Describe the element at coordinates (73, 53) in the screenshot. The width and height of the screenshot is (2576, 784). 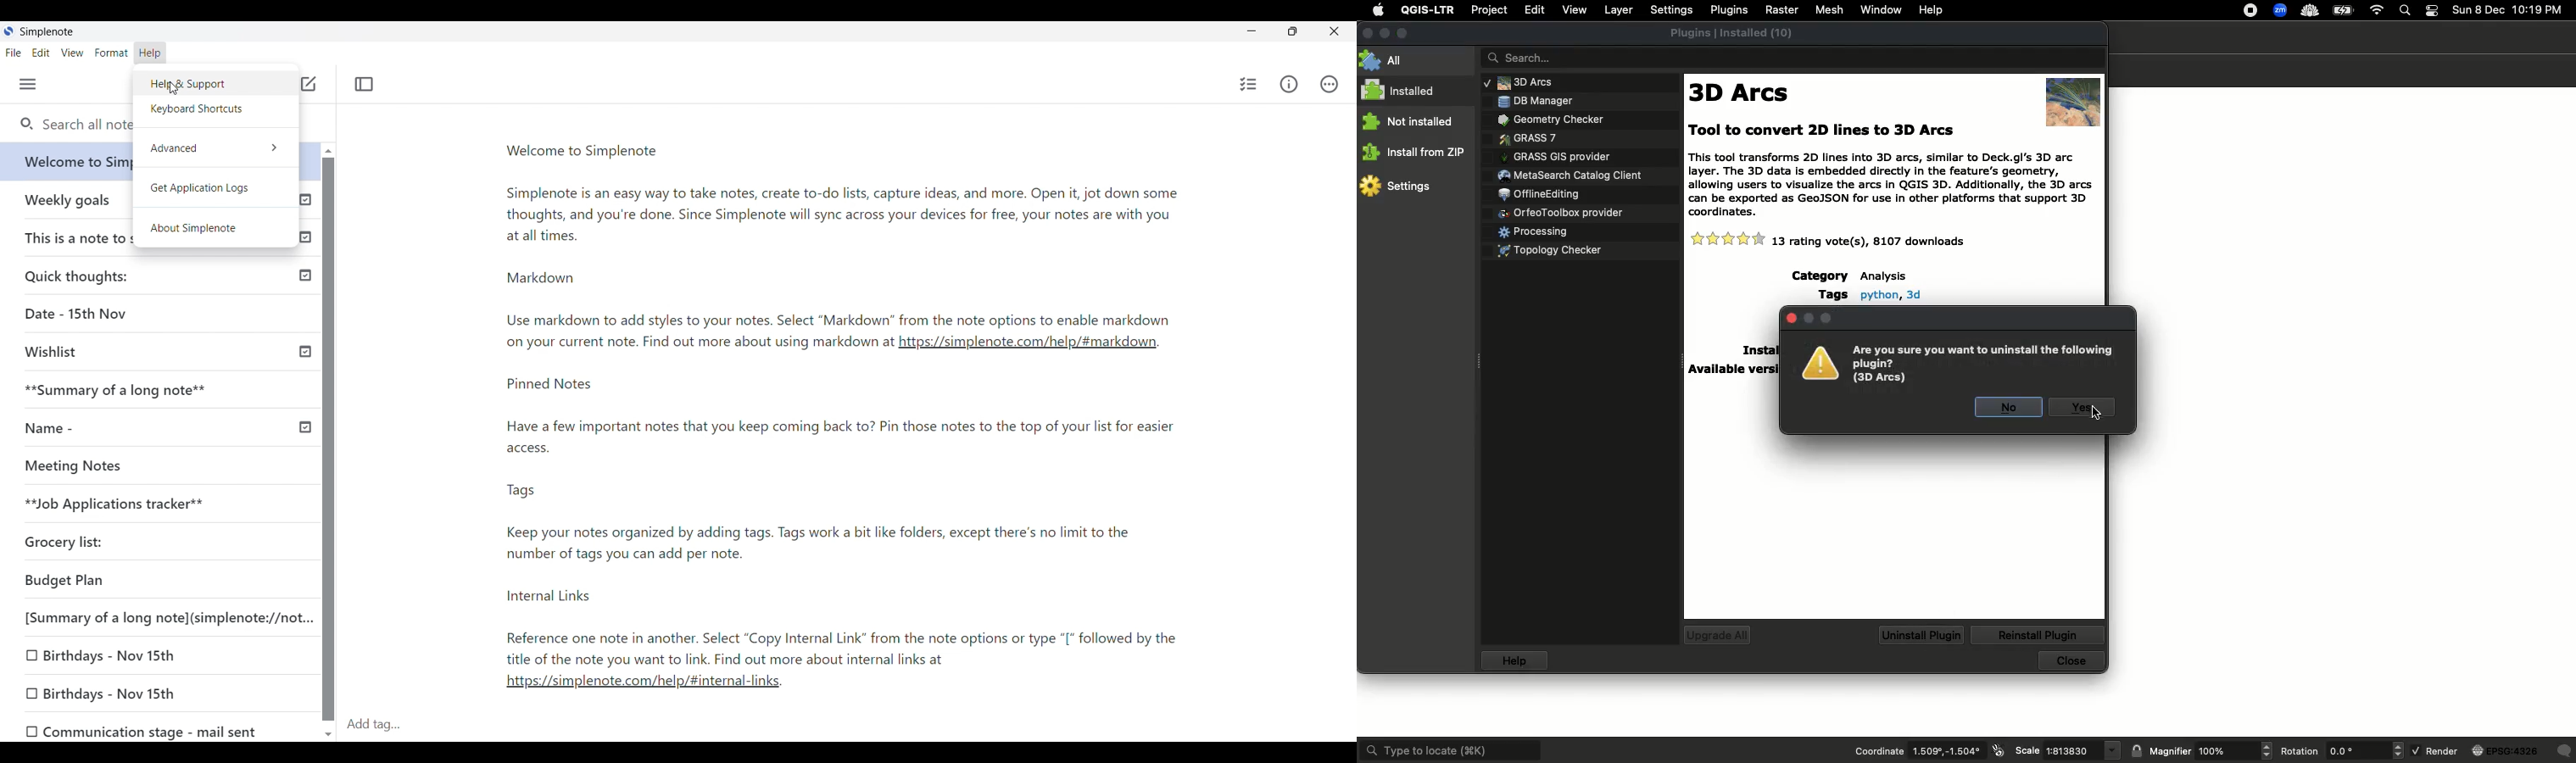
I see `View menu` at that location.